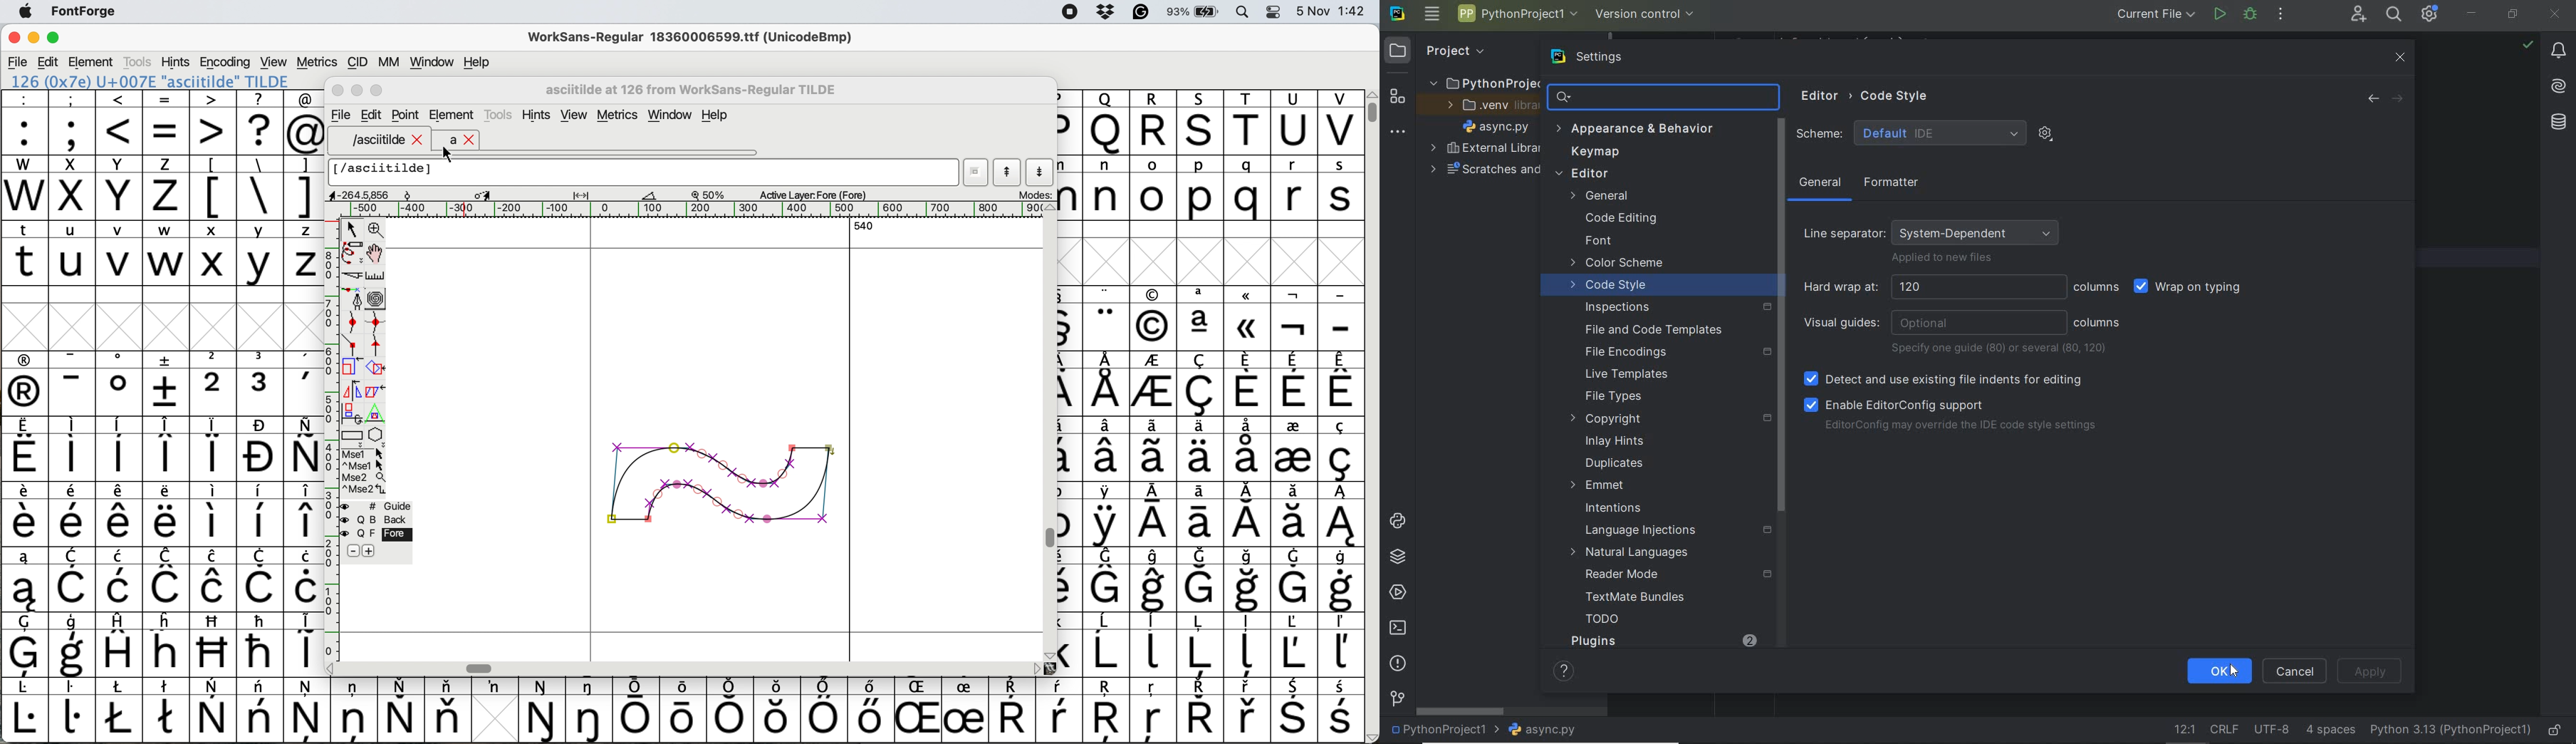  I want to click on tools, so click(137, 61).